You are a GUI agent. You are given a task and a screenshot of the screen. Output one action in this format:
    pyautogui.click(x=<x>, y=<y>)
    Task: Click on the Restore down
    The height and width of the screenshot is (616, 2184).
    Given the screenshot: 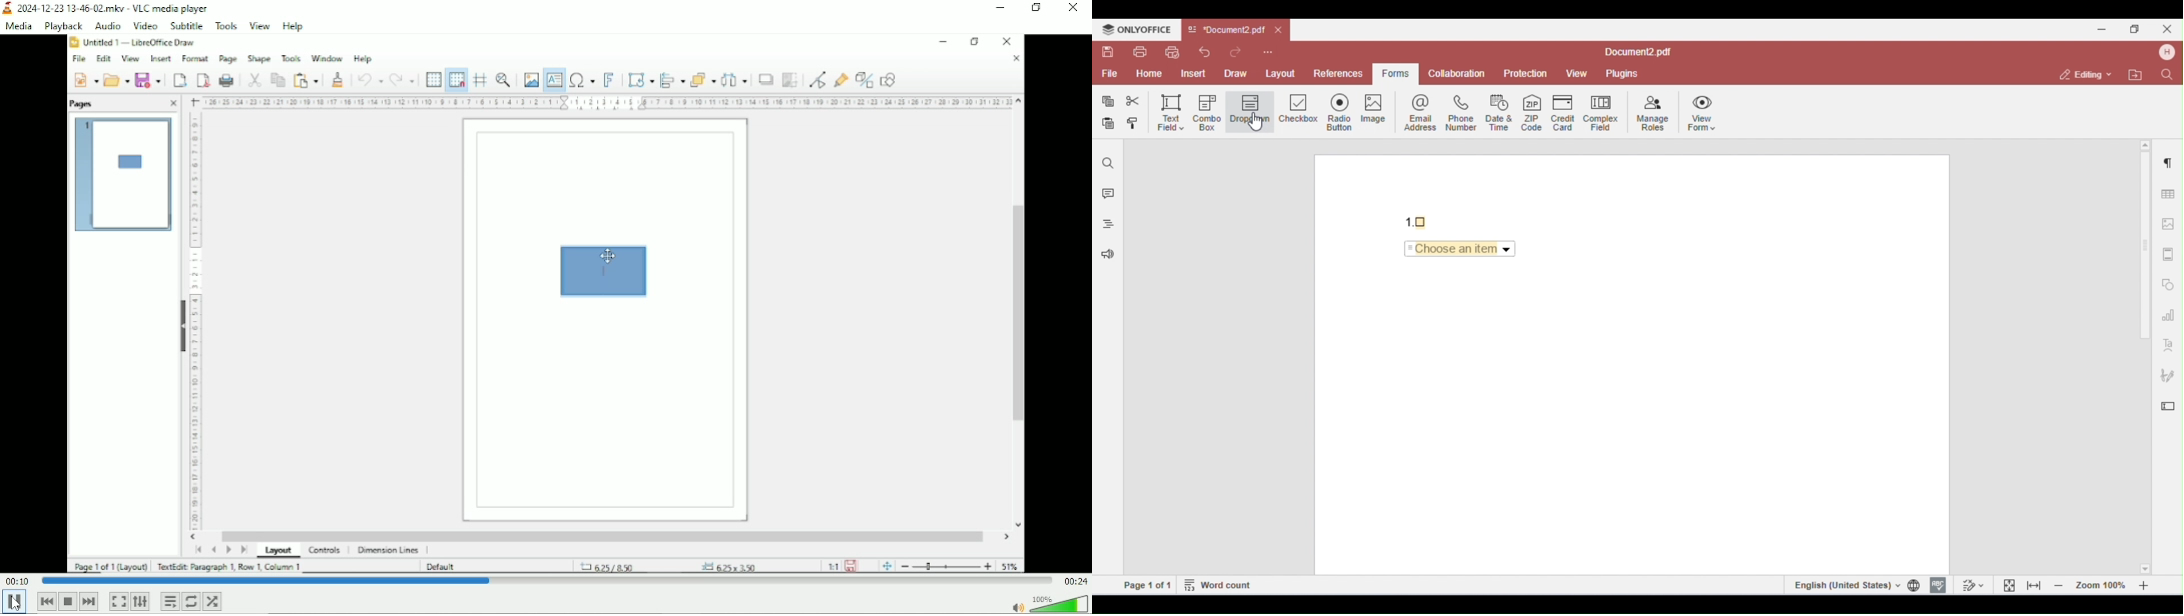 What is the action you would take?
    pyautogui.click(x=1035, y=9)
    